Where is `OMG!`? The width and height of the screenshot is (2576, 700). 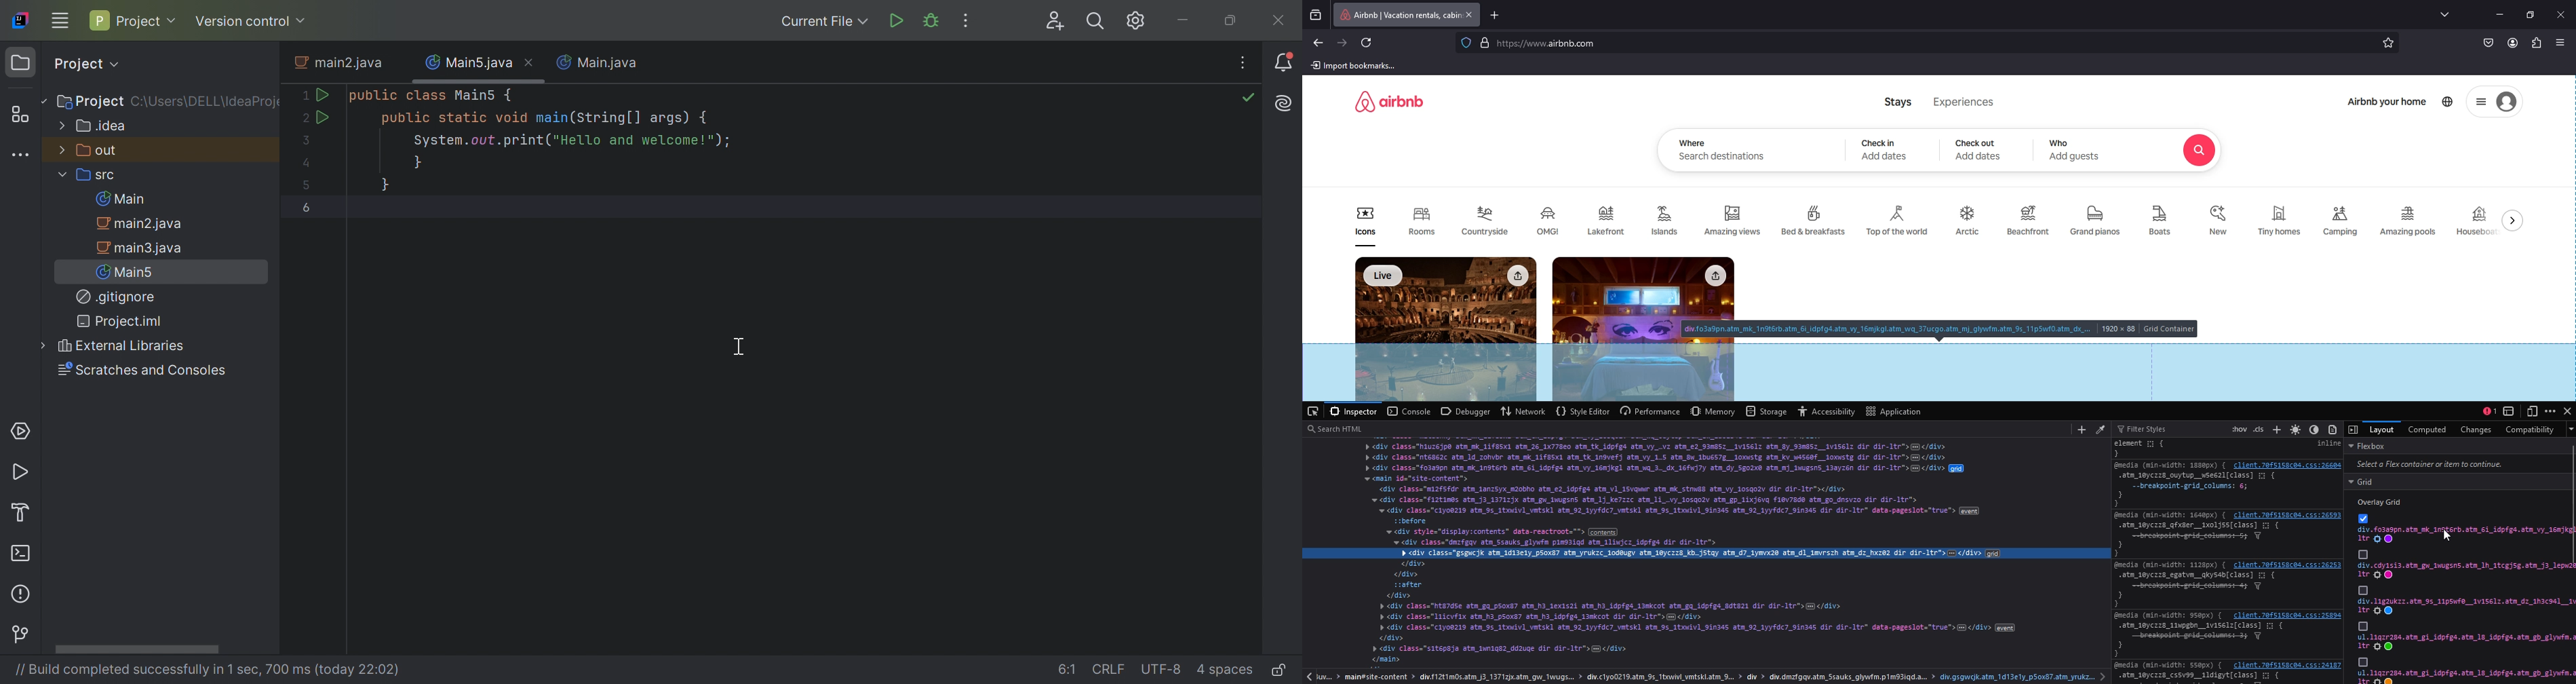 OMG! is located at coordinates (1550, 221).